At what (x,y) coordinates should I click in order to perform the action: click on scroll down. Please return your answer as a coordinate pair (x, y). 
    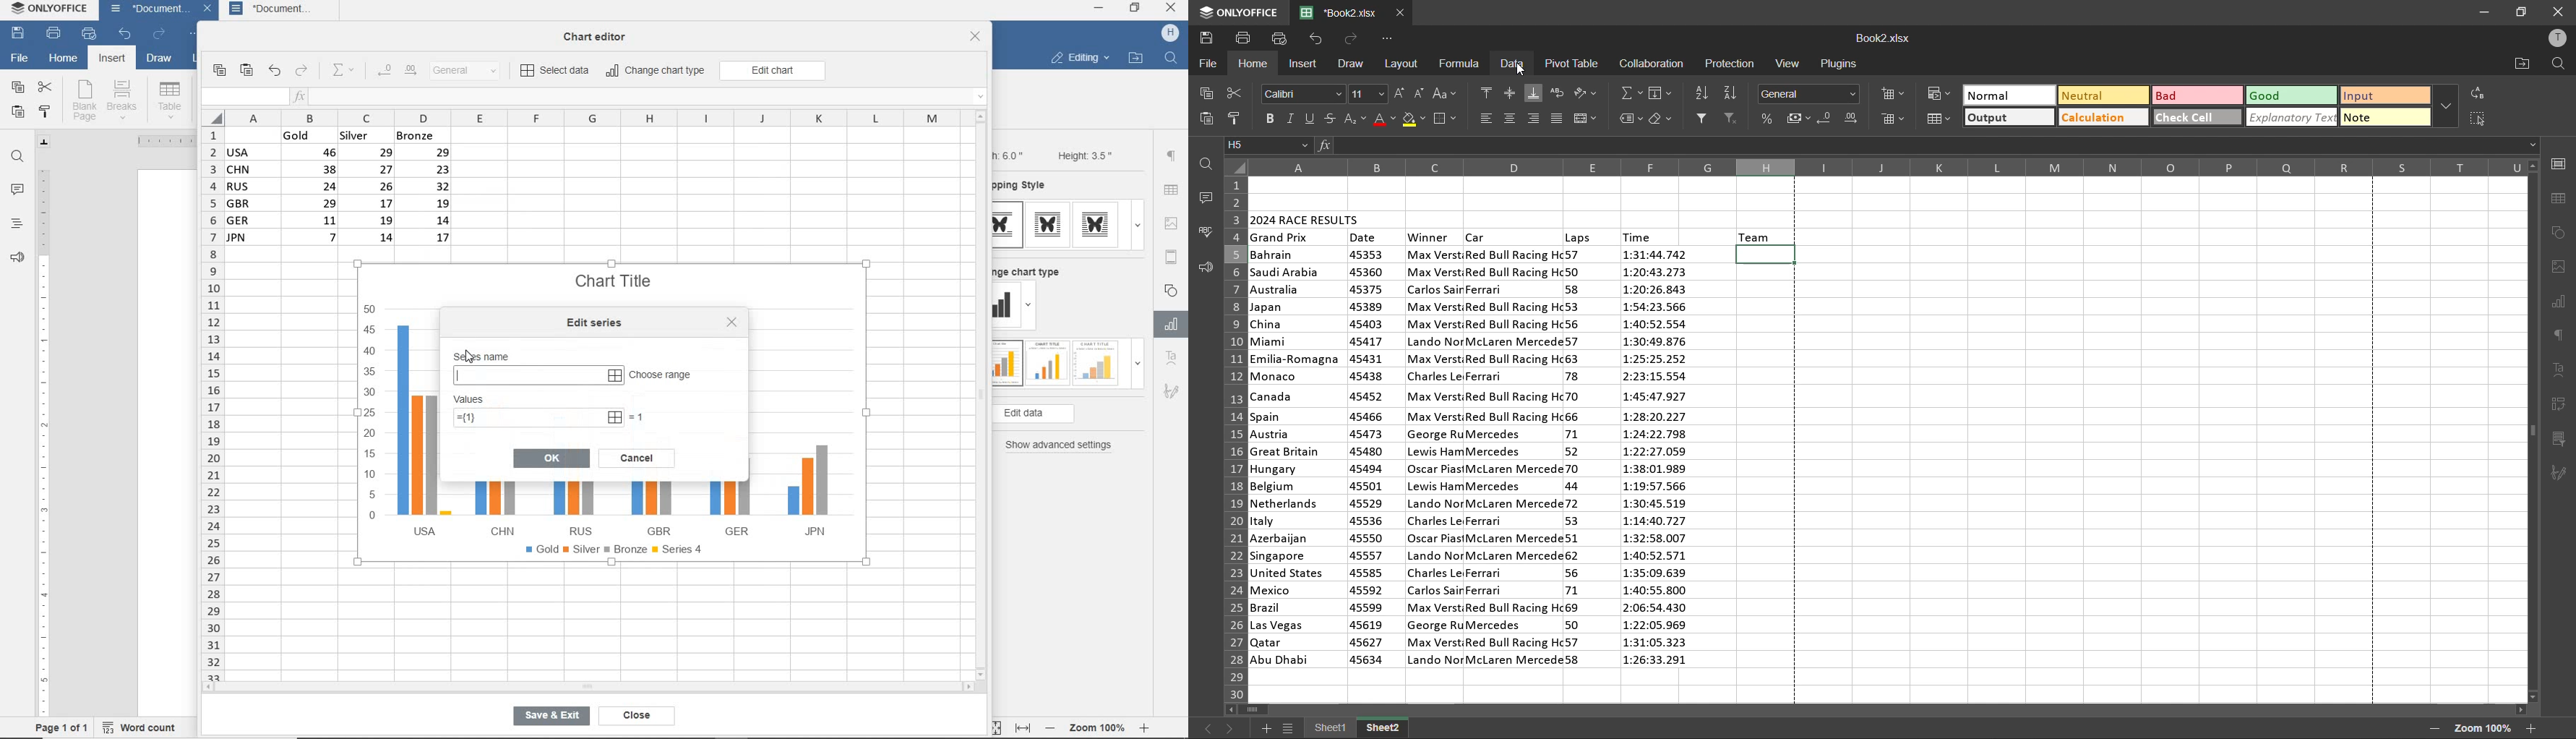
    Looking at the image, I should click on (982, 673).